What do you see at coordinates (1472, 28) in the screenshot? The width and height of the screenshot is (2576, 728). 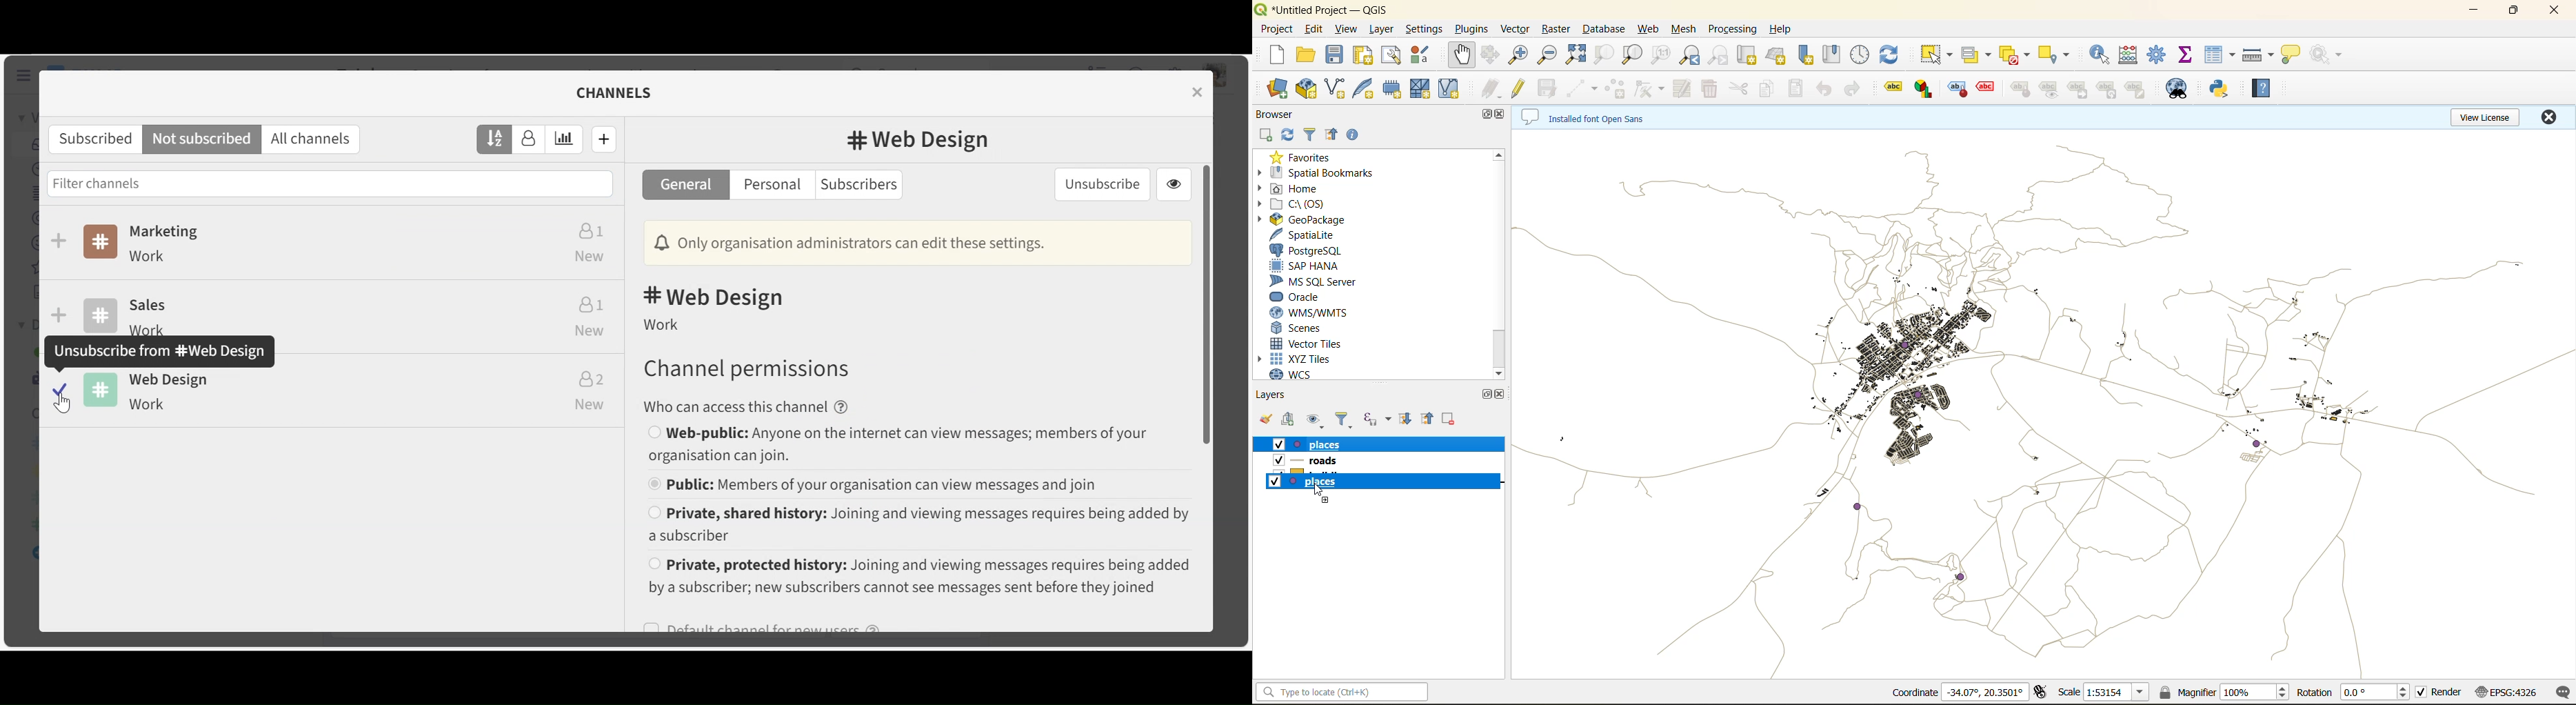 I see `plugins` at bounding box center [1472, 28].